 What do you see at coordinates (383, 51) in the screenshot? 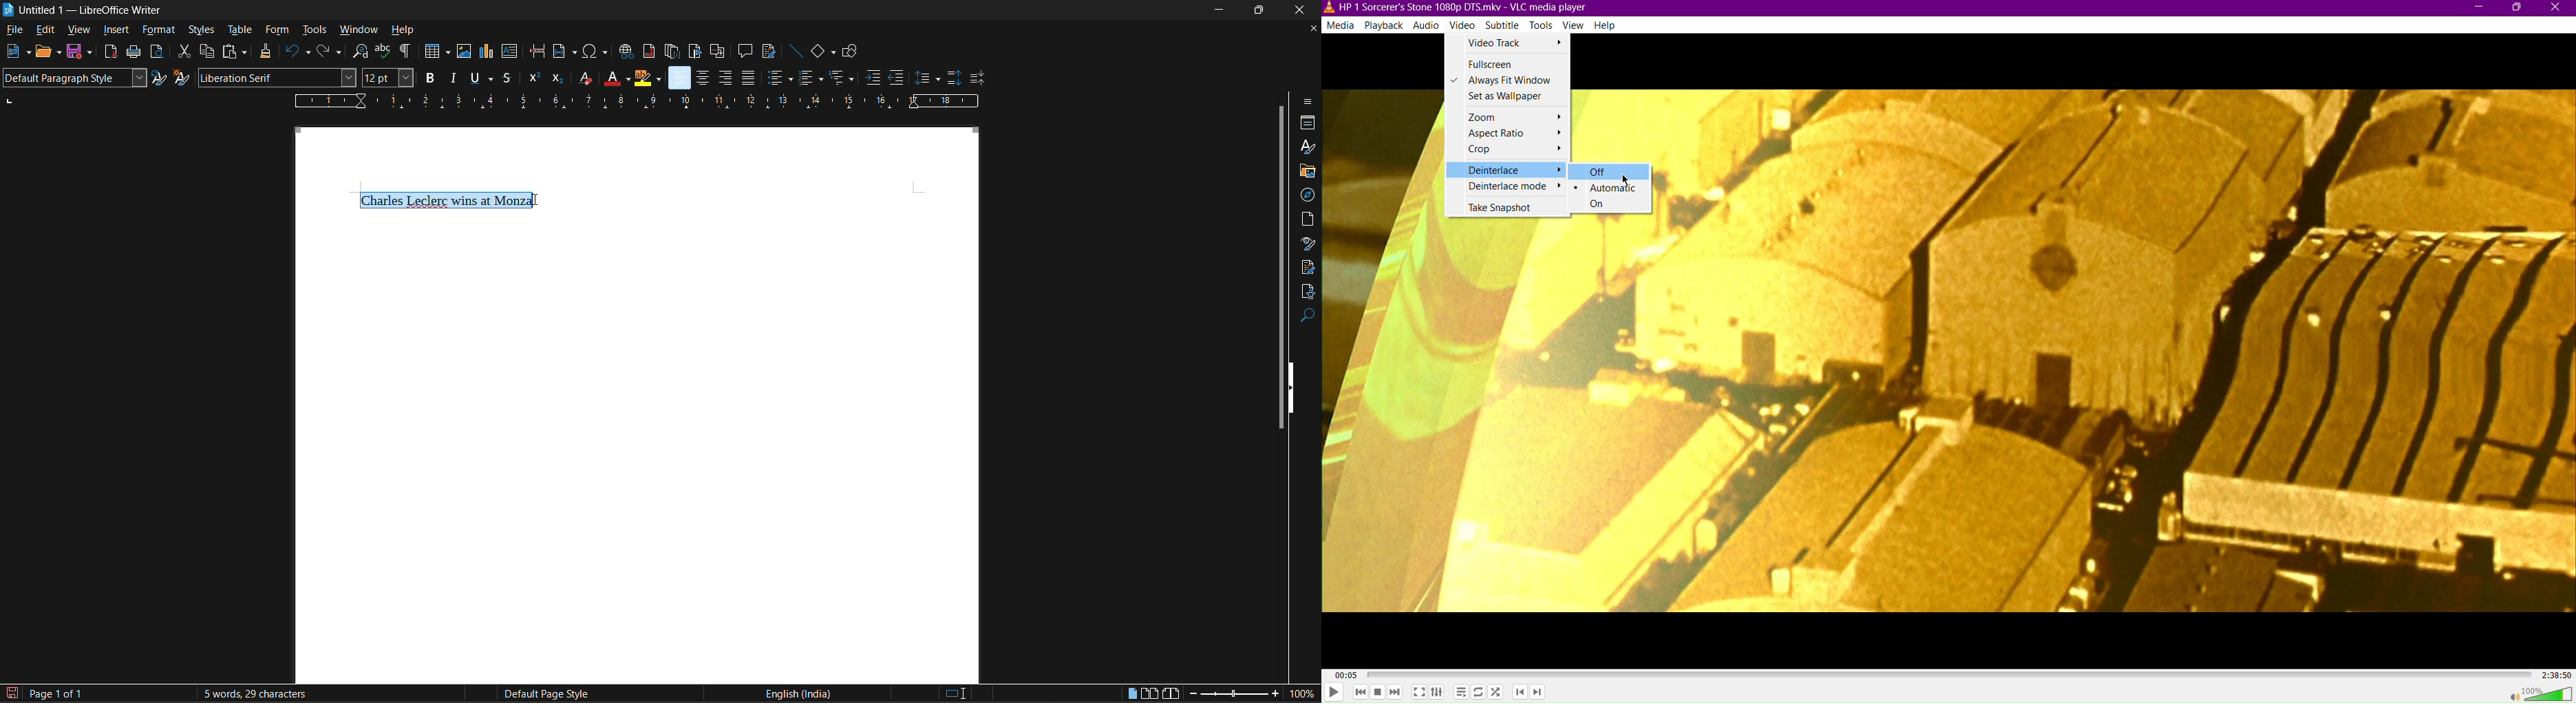
I see `check spelling` at bounding box center [383, 51].